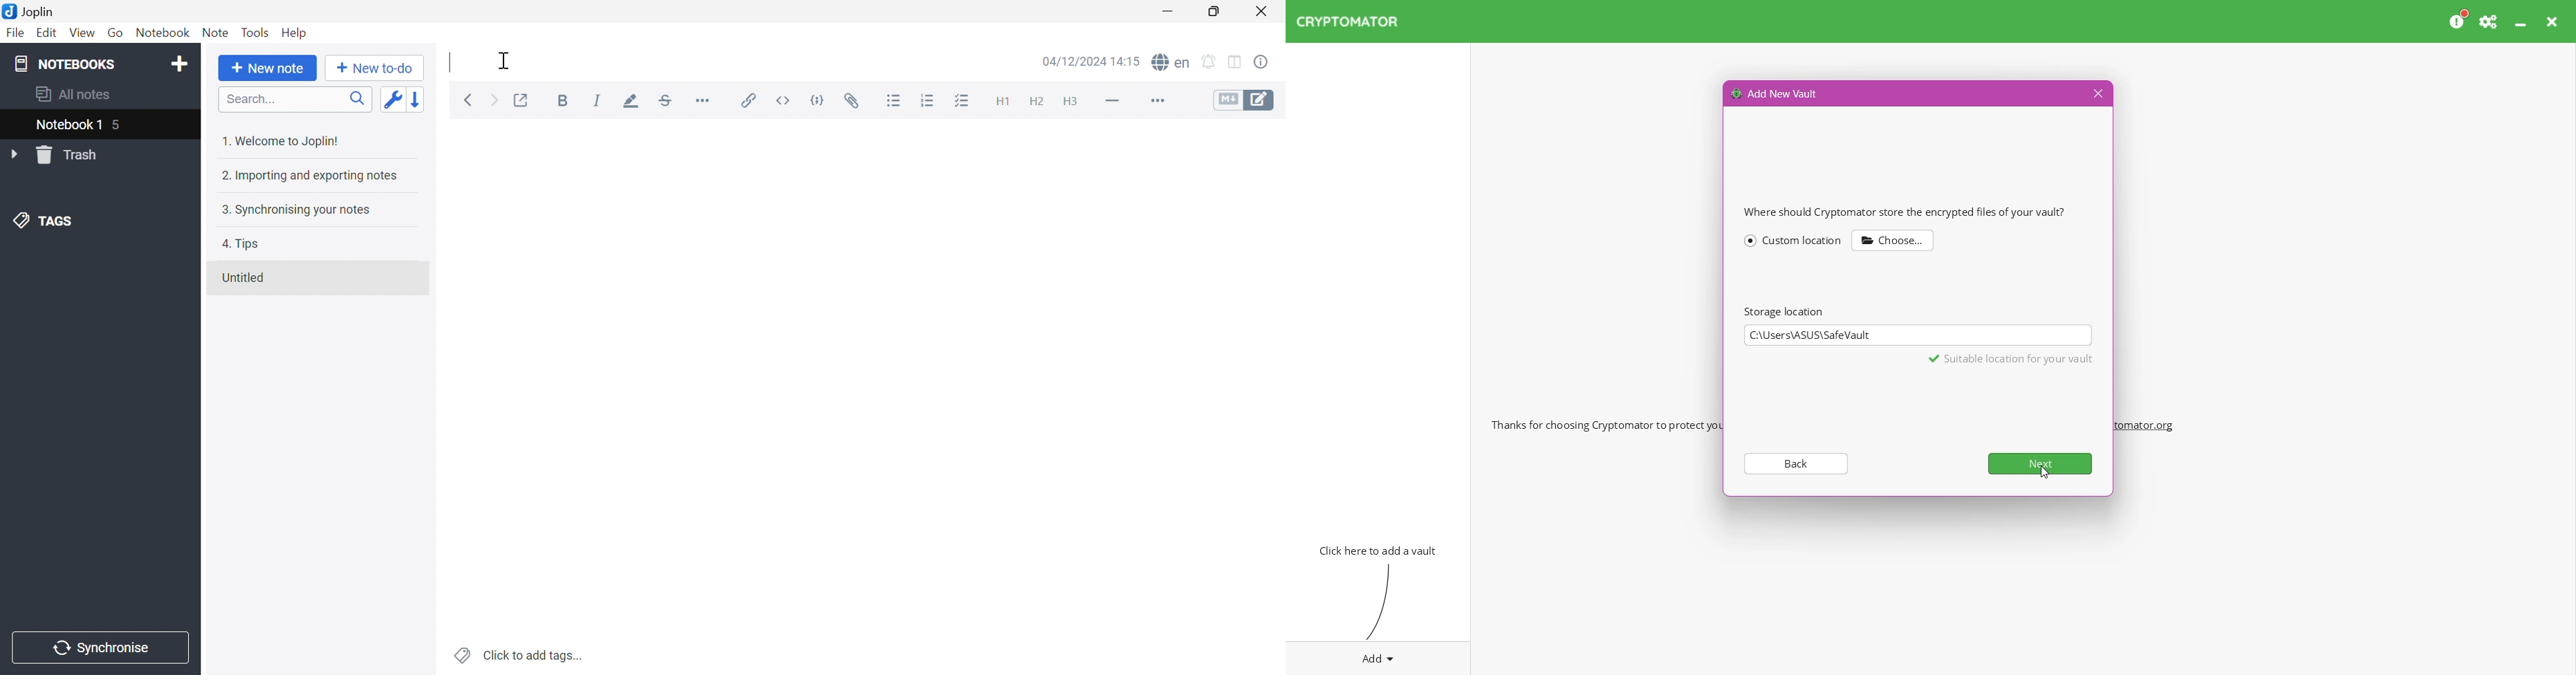 The image size is (2576, 700). Describe the element at coordinates (1075, 63) in the screenshot. I see `04/12/2024` at that location.